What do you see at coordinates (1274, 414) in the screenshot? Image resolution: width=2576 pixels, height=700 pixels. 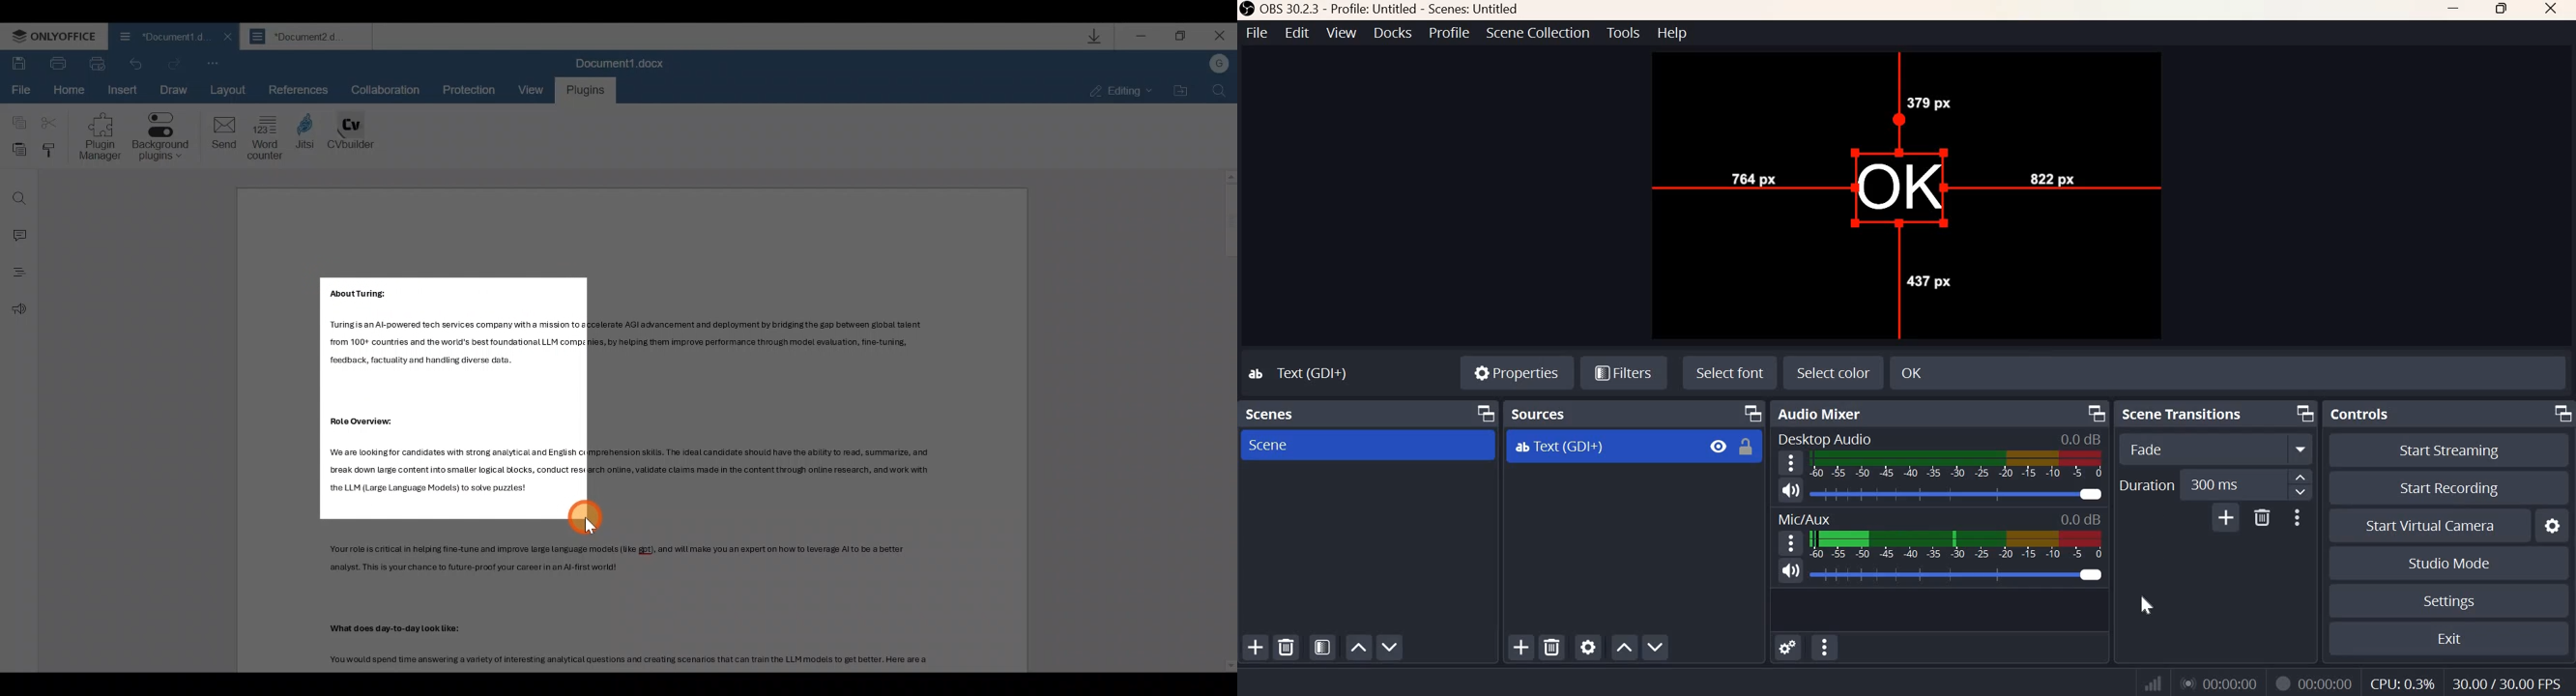 I see `Scenes` at bounding box center [1274, 414].